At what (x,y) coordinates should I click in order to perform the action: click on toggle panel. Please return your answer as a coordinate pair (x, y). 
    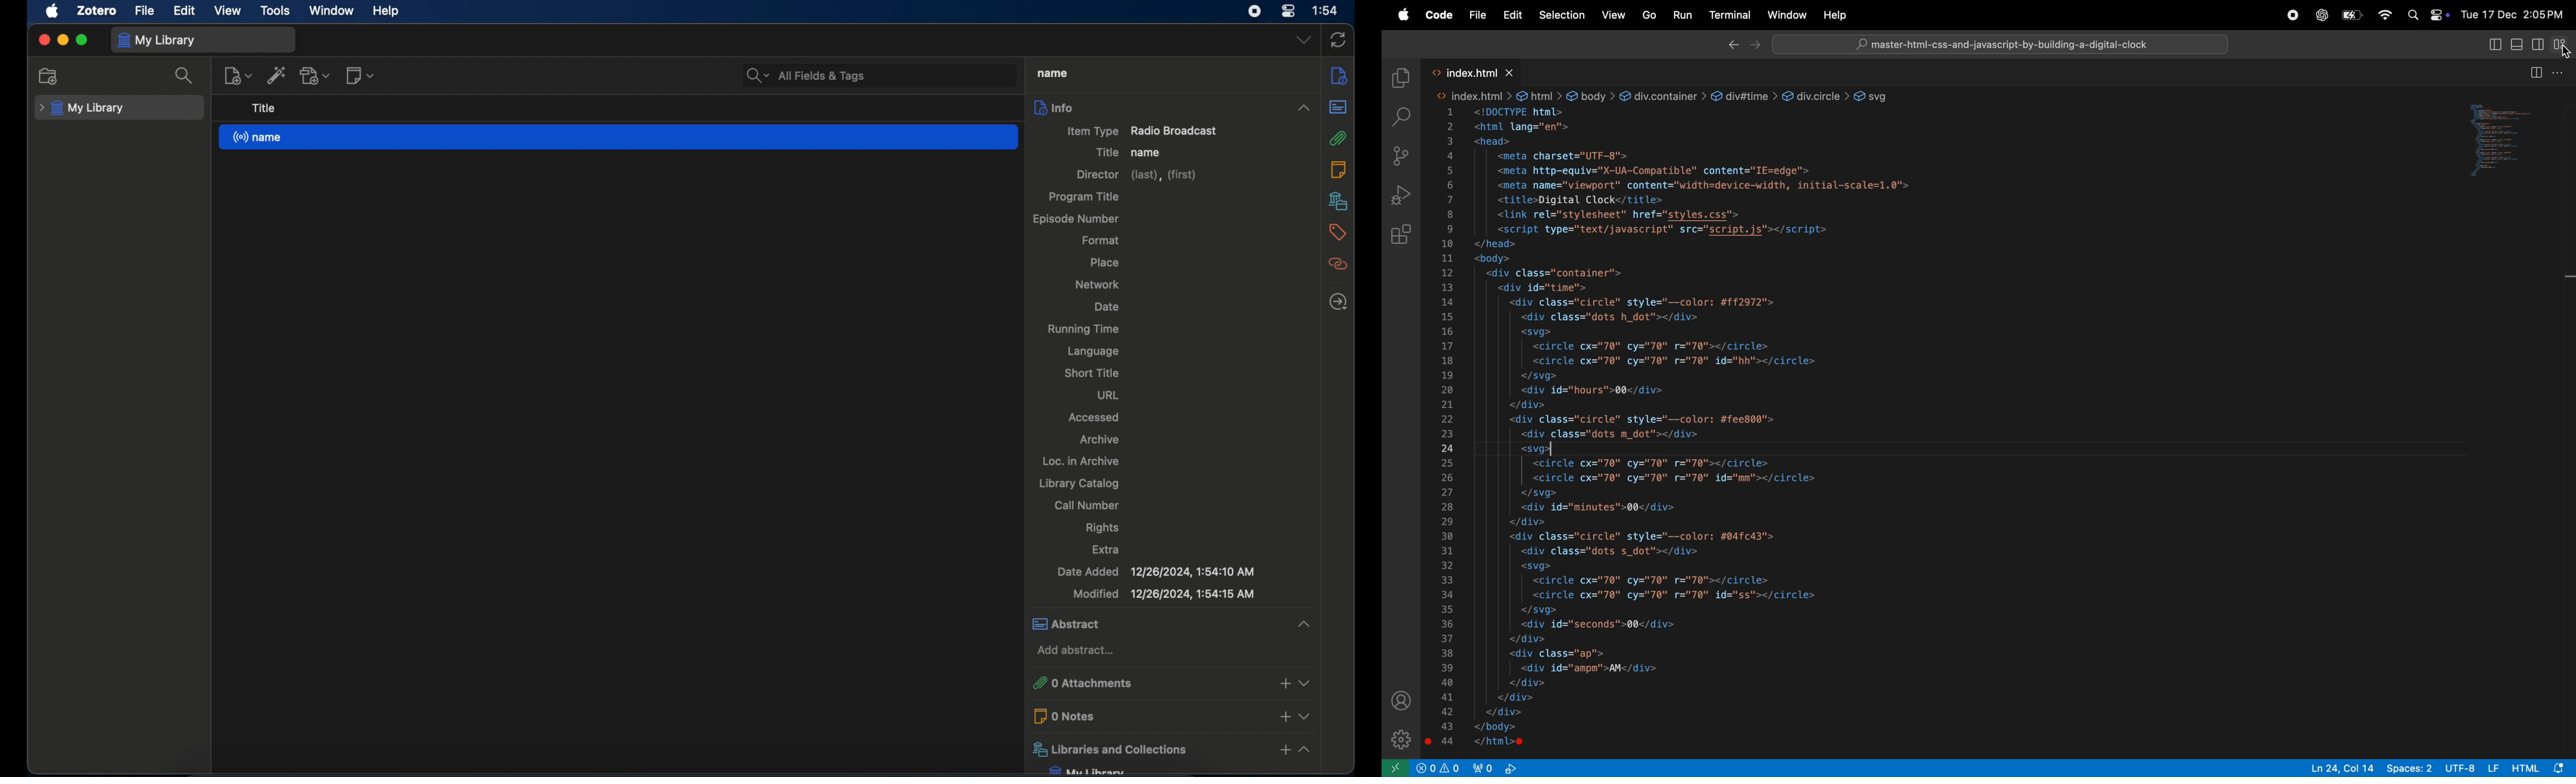
    Looking at the image, I should click on (2493, 45).